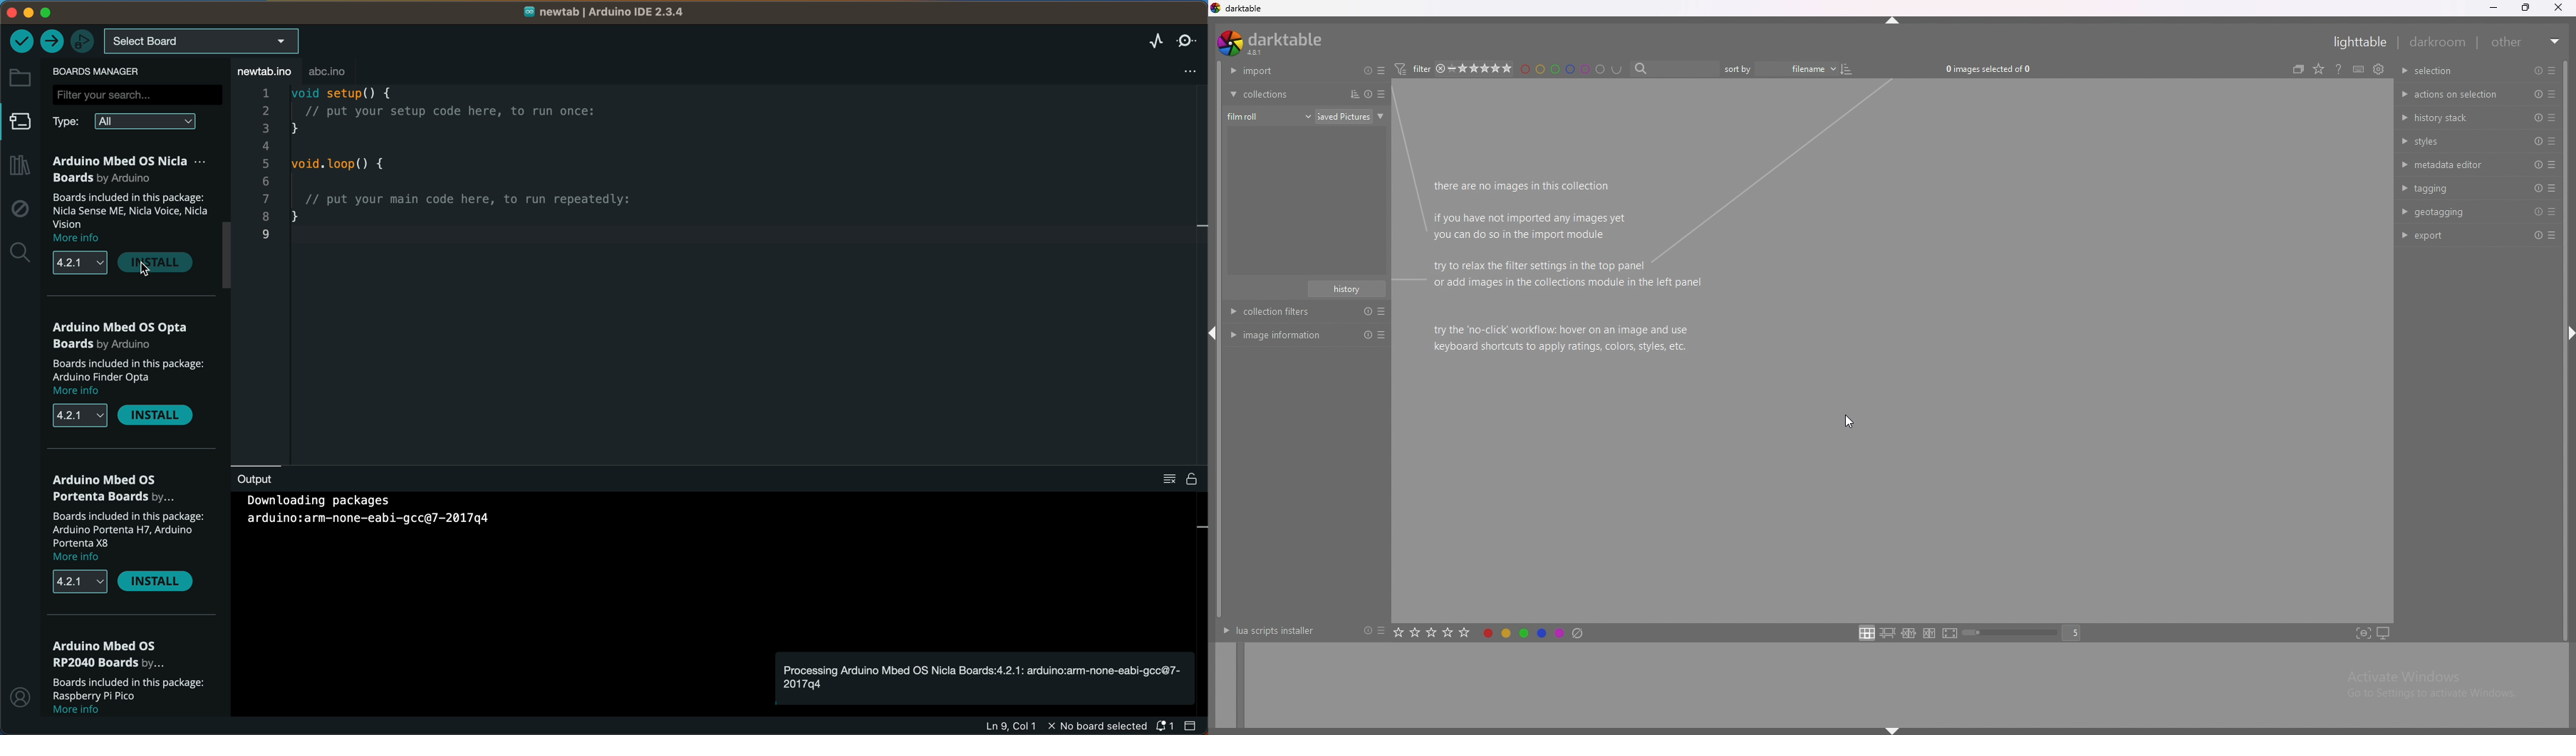  What do you see at coordinates (2553, 189) in the screenshot?
I see `` at bounding box center [2553, 189].